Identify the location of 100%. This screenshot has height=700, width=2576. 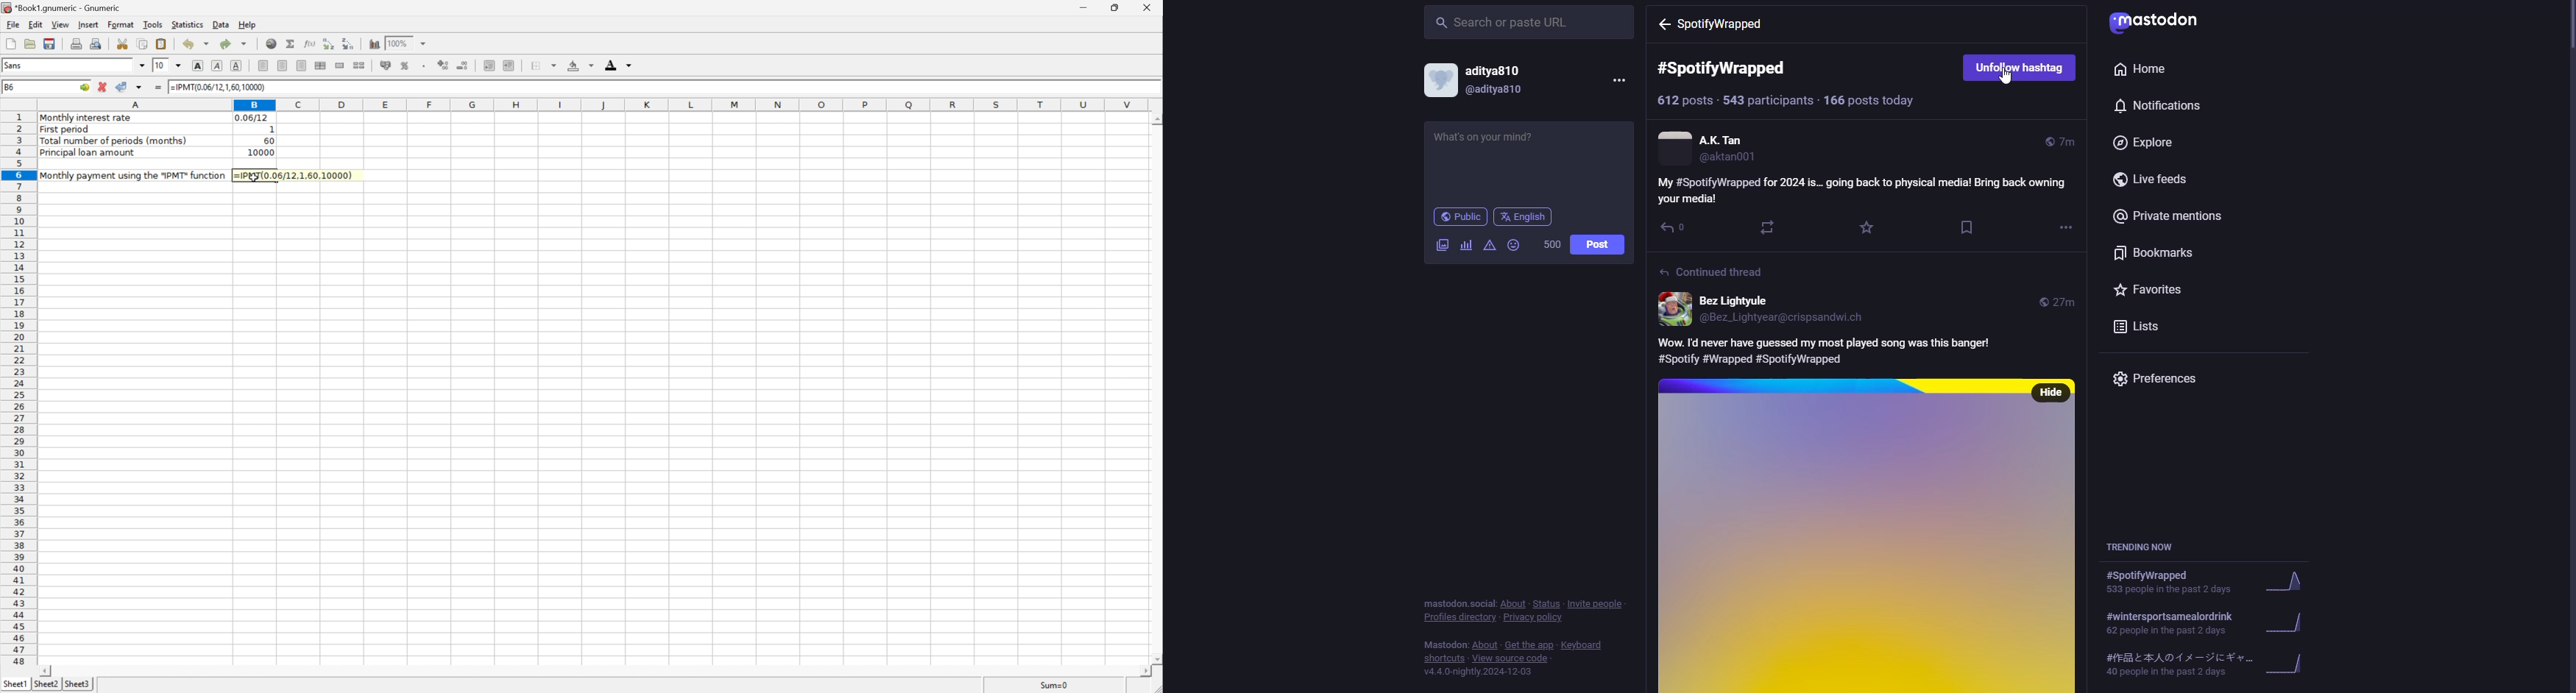
(397, 43).